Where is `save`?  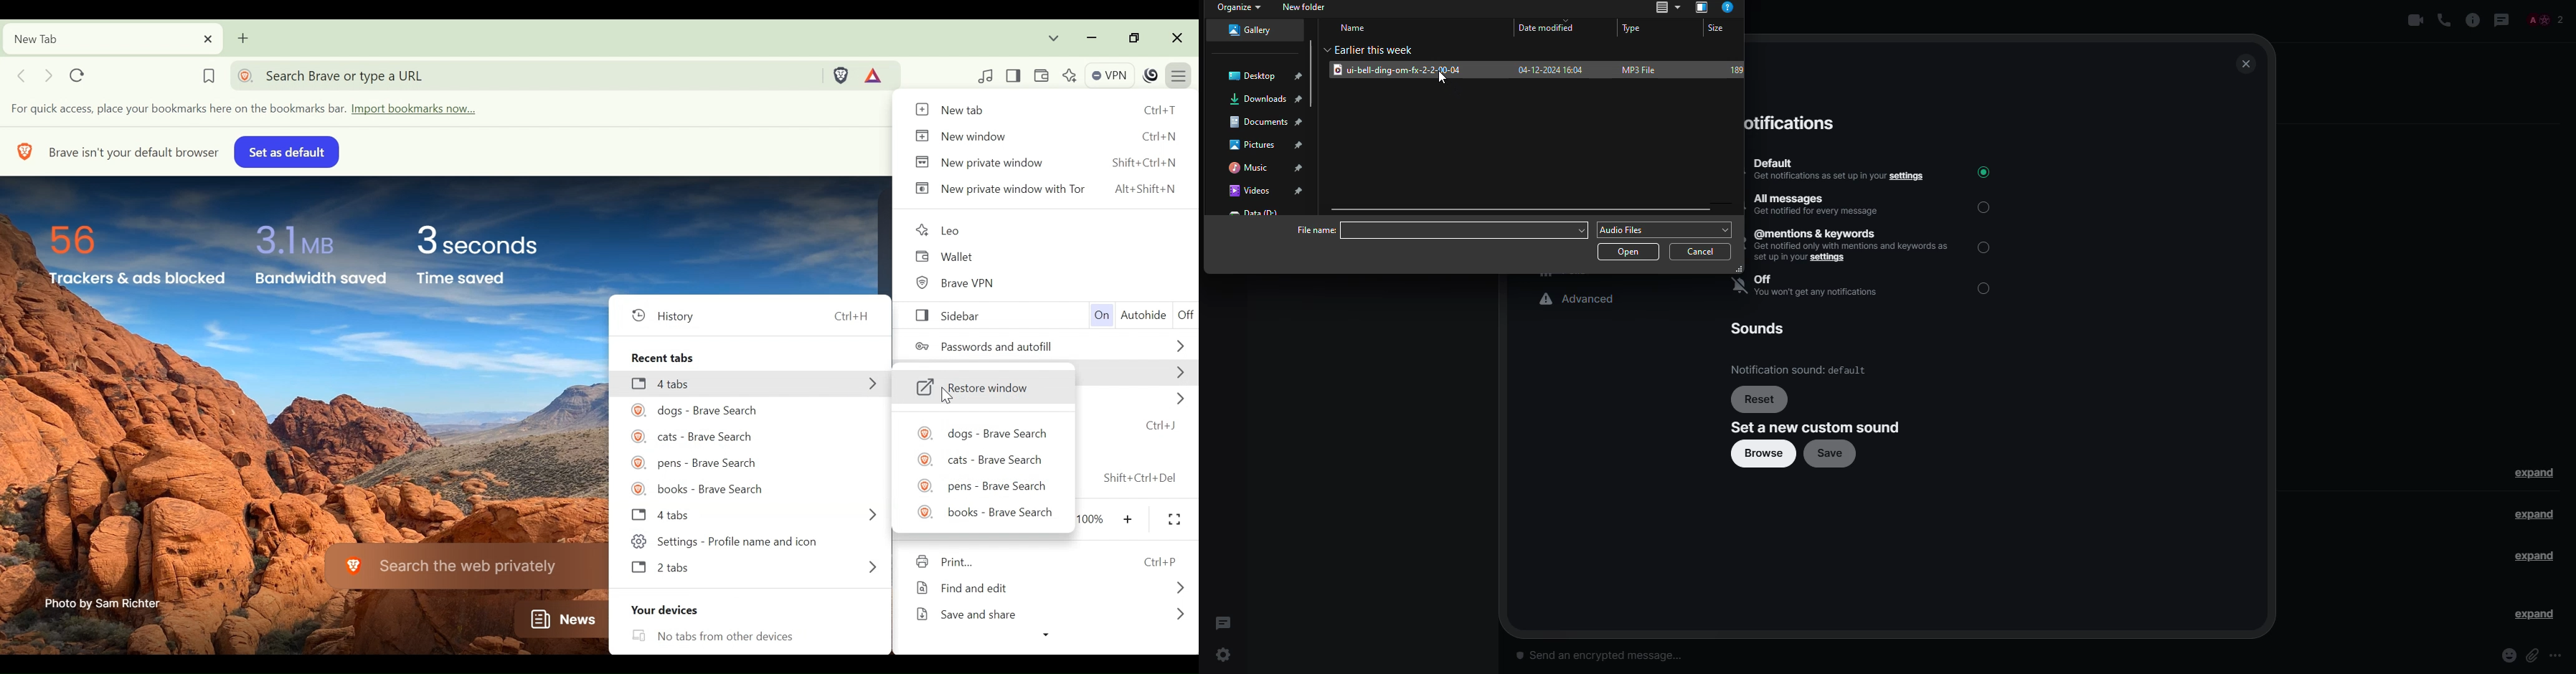
save is located at coordinates (1831, 453).